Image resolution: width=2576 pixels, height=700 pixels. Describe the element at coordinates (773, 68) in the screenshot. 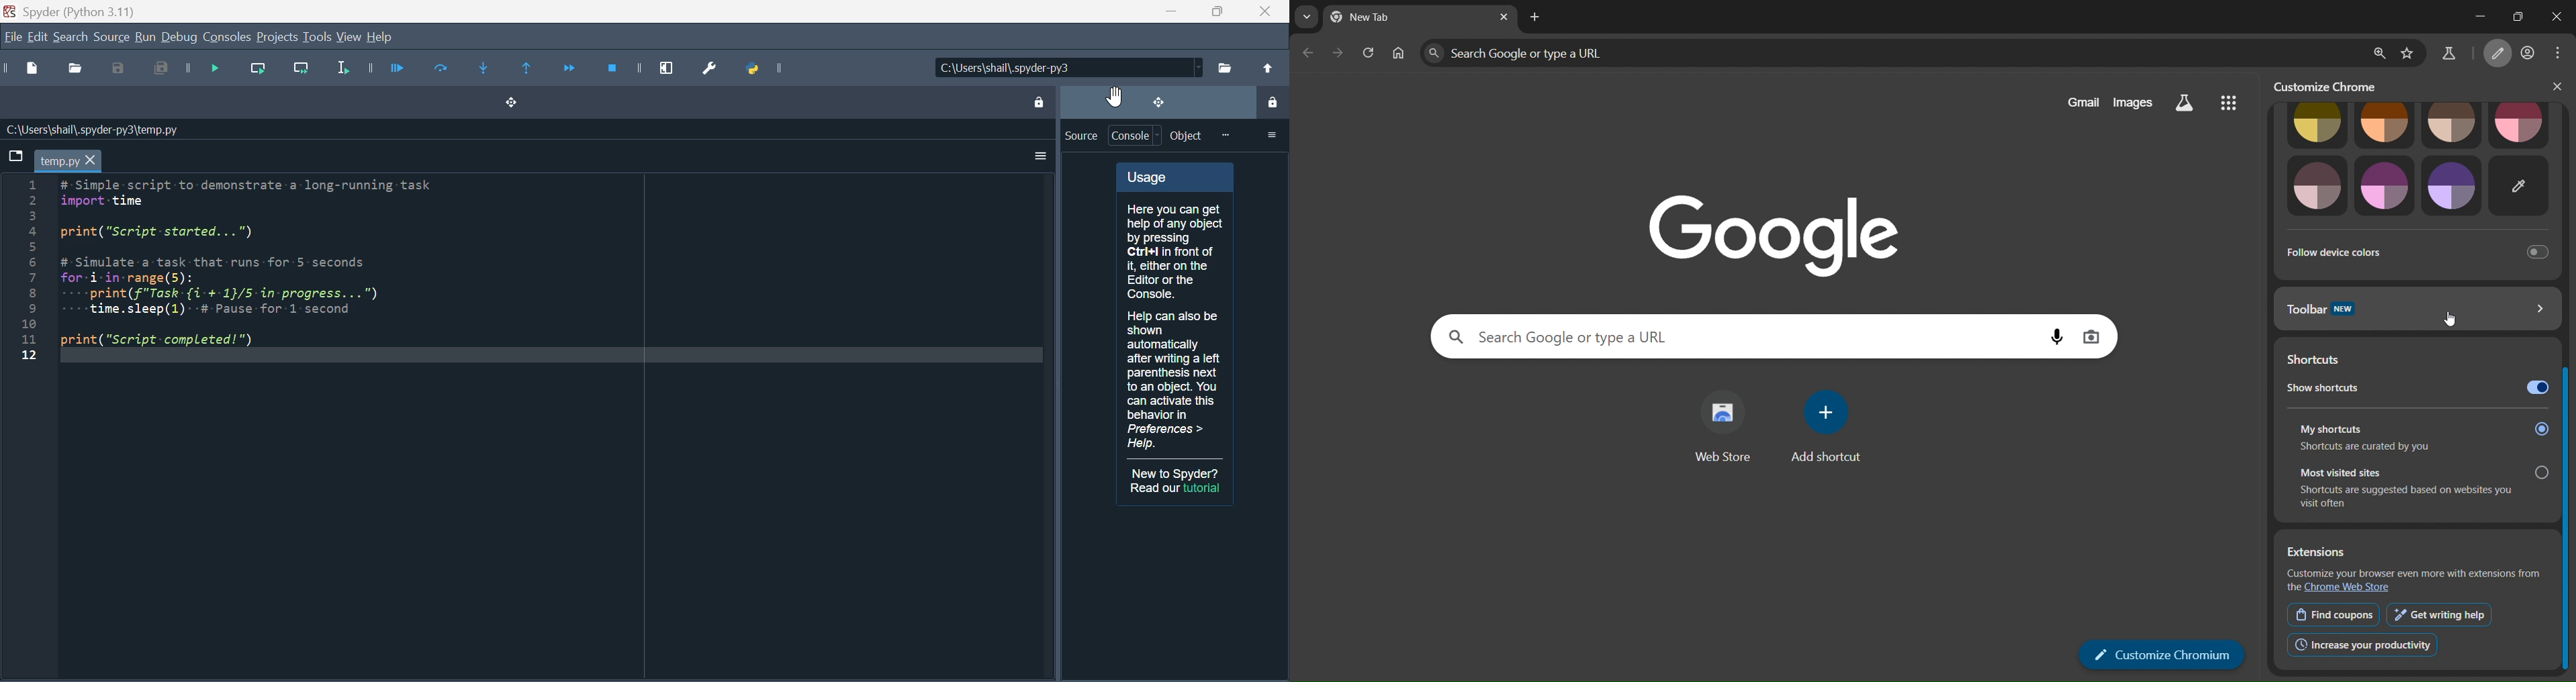

I see `Python path manager` at that location.